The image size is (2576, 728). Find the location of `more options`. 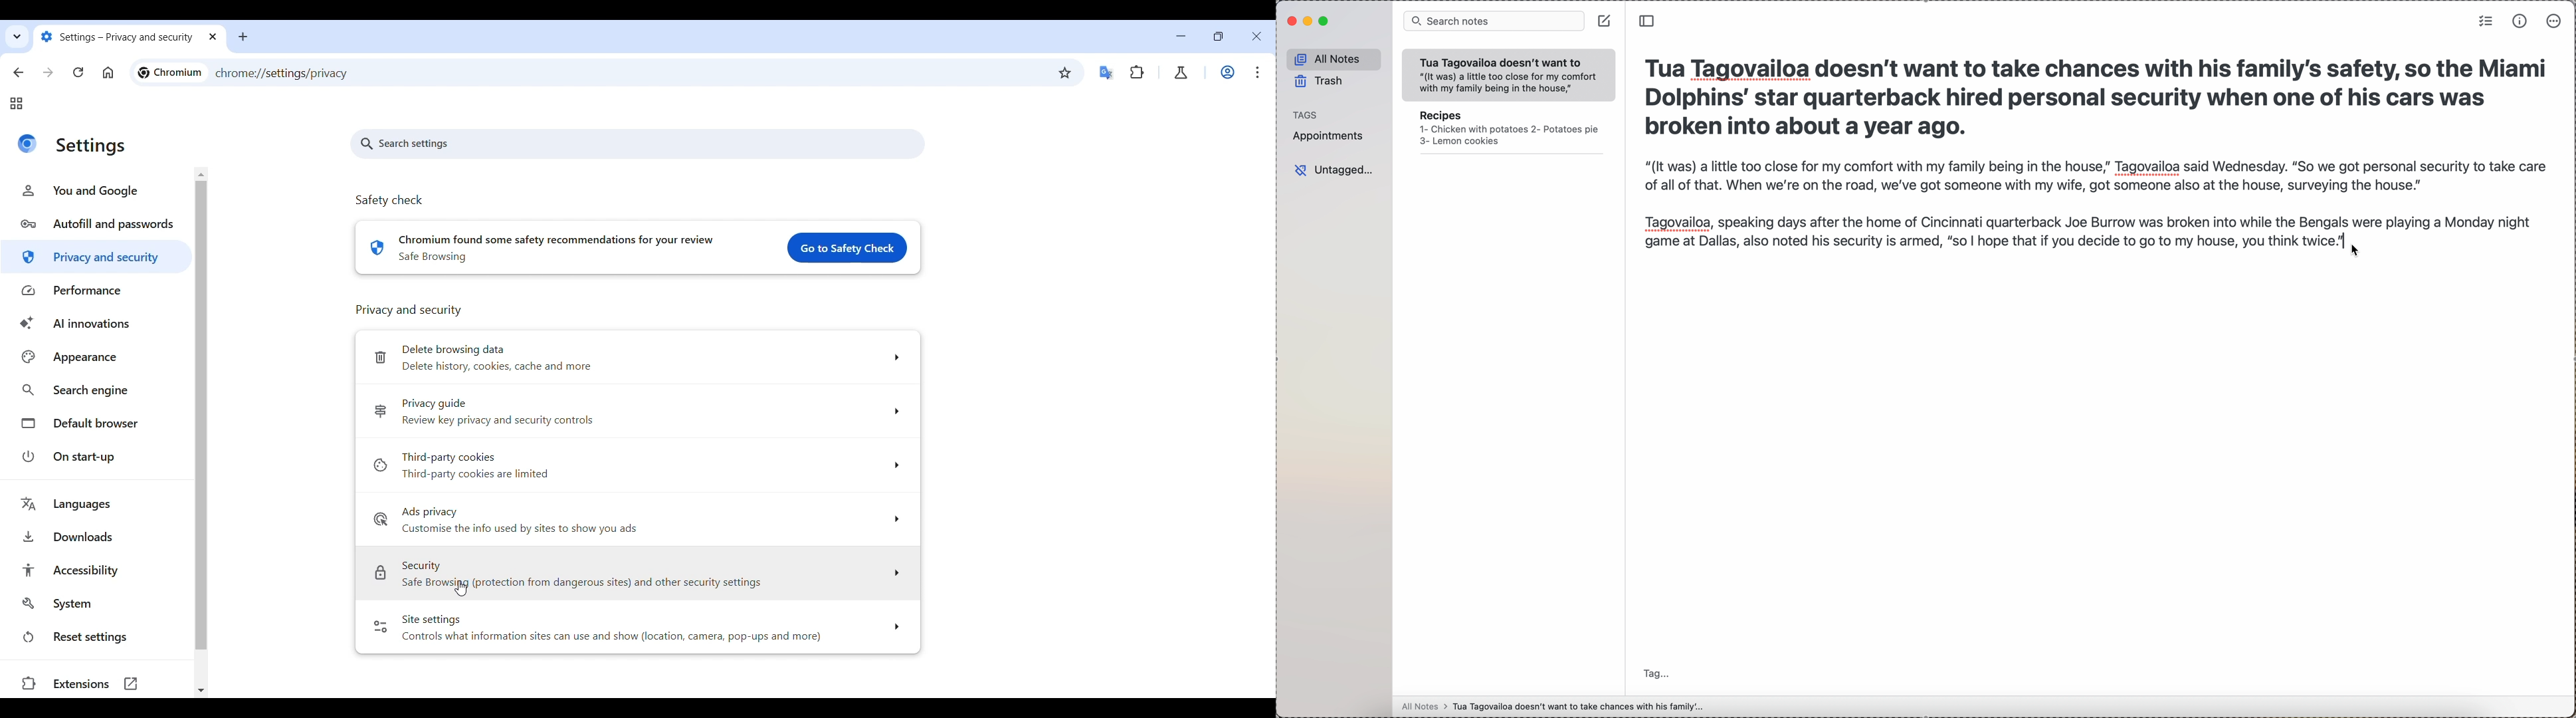

more options is located at coordinates (2554, 22).